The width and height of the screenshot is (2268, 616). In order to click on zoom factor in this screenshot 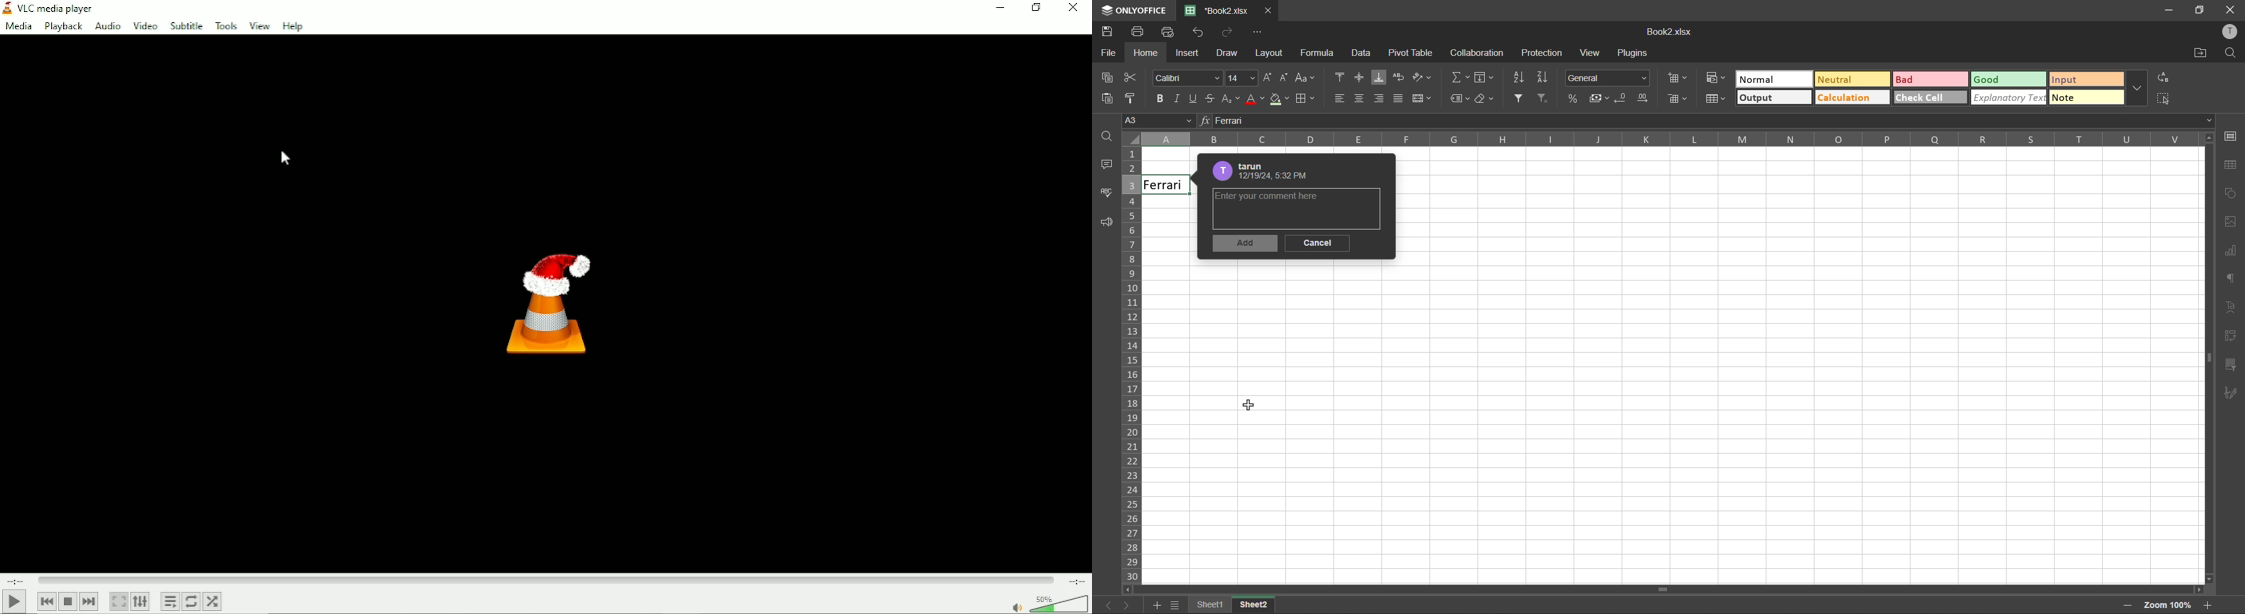, I will do `click(2164, 604)`.